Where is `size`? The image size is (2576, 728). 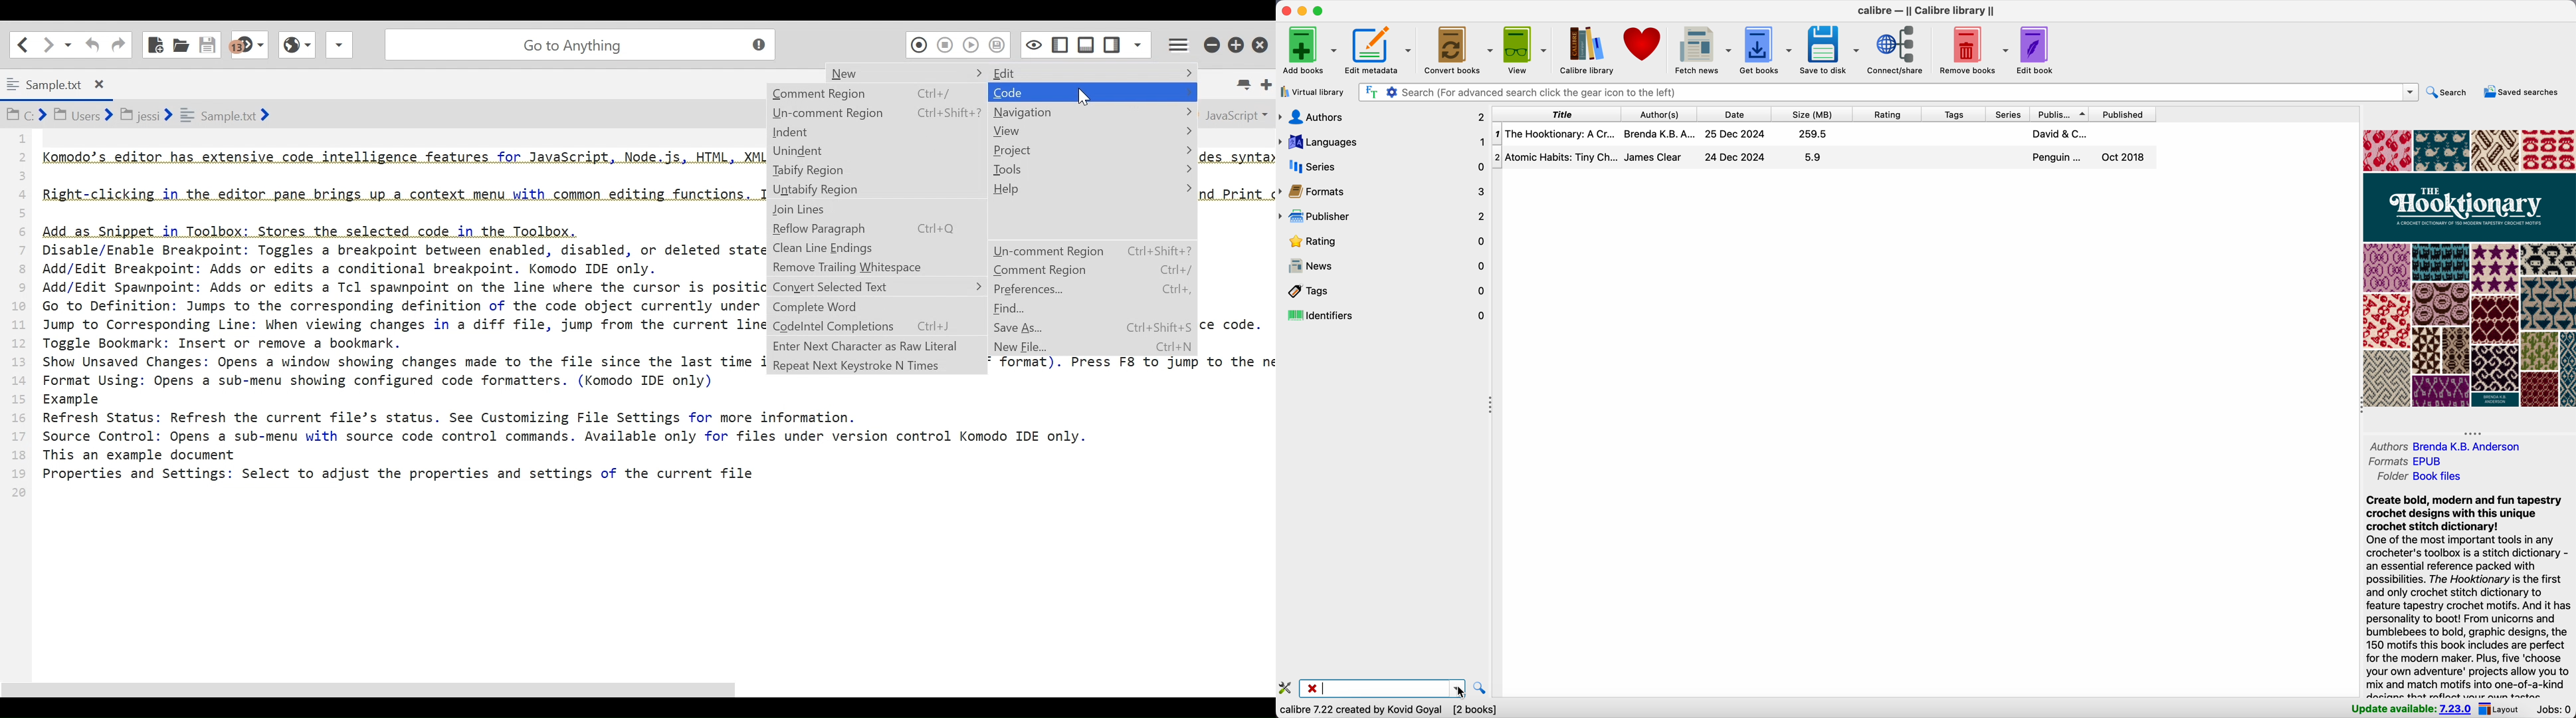 size is located at coordinates (1814, 114).